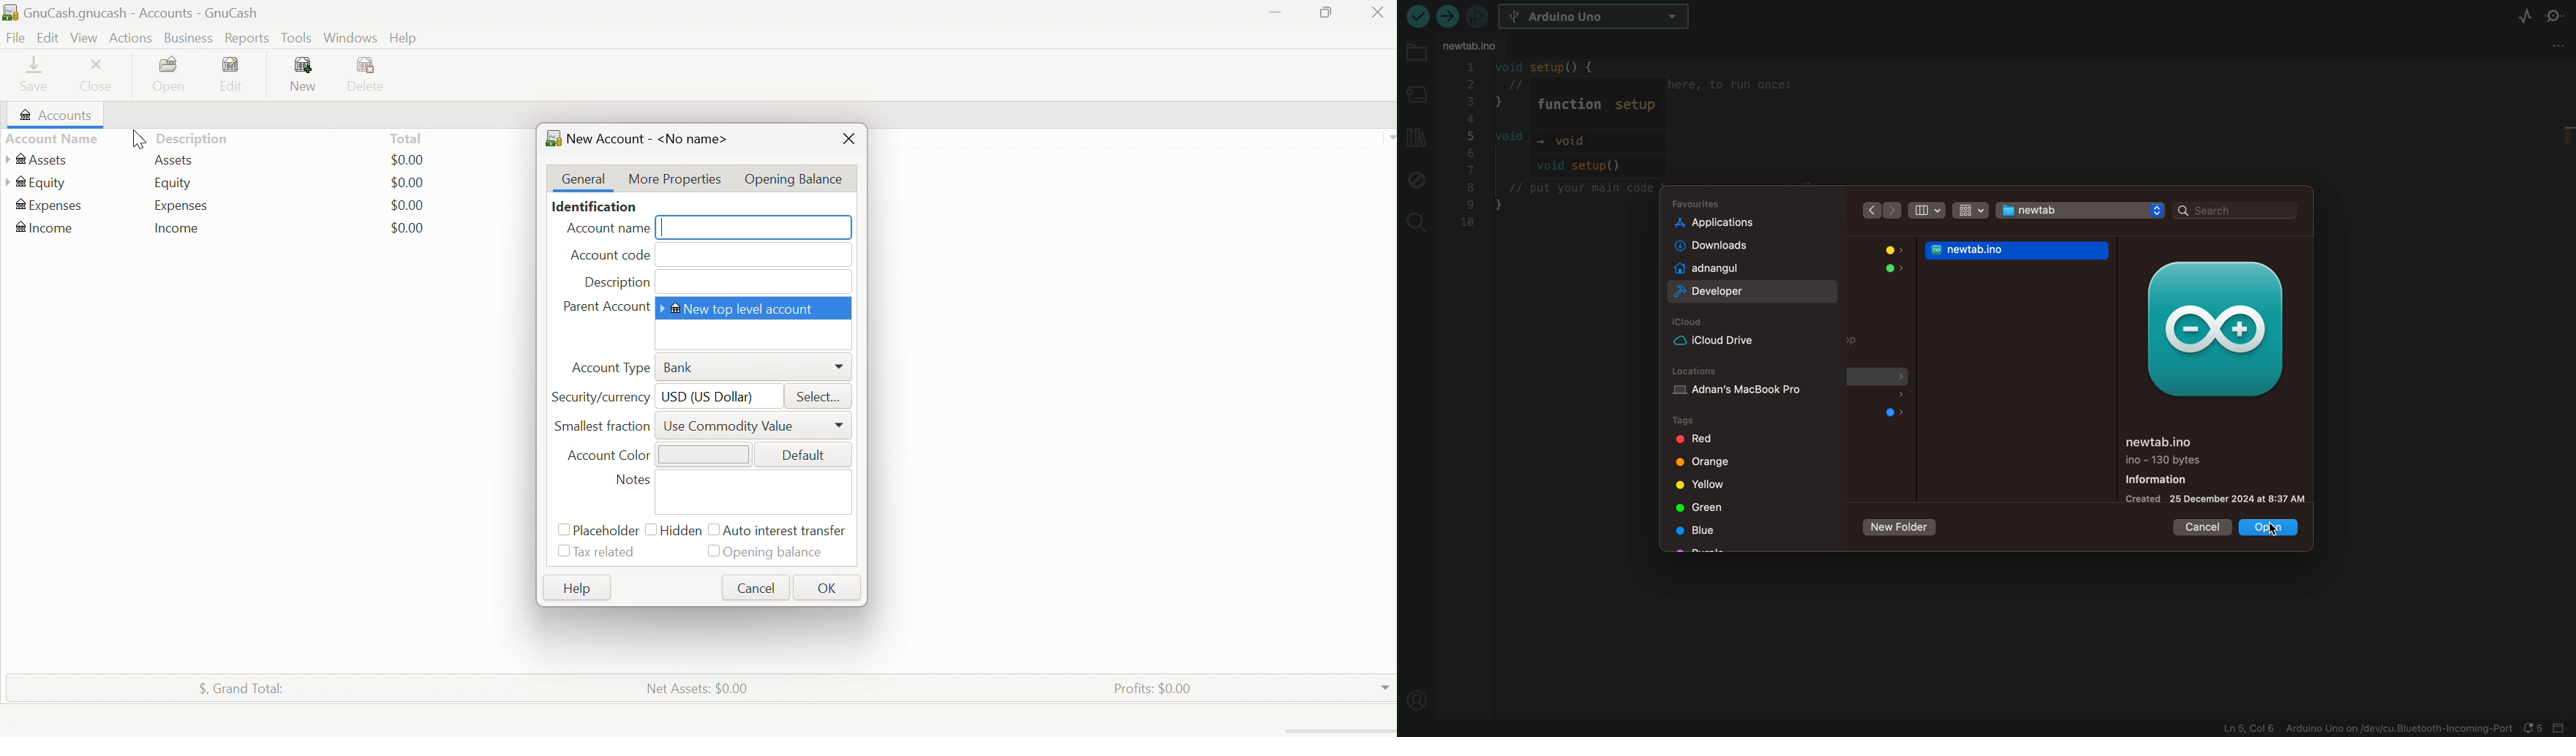  Describe the element at coordinates (46, 37) in the screenshot. I see `Edit` at that location.